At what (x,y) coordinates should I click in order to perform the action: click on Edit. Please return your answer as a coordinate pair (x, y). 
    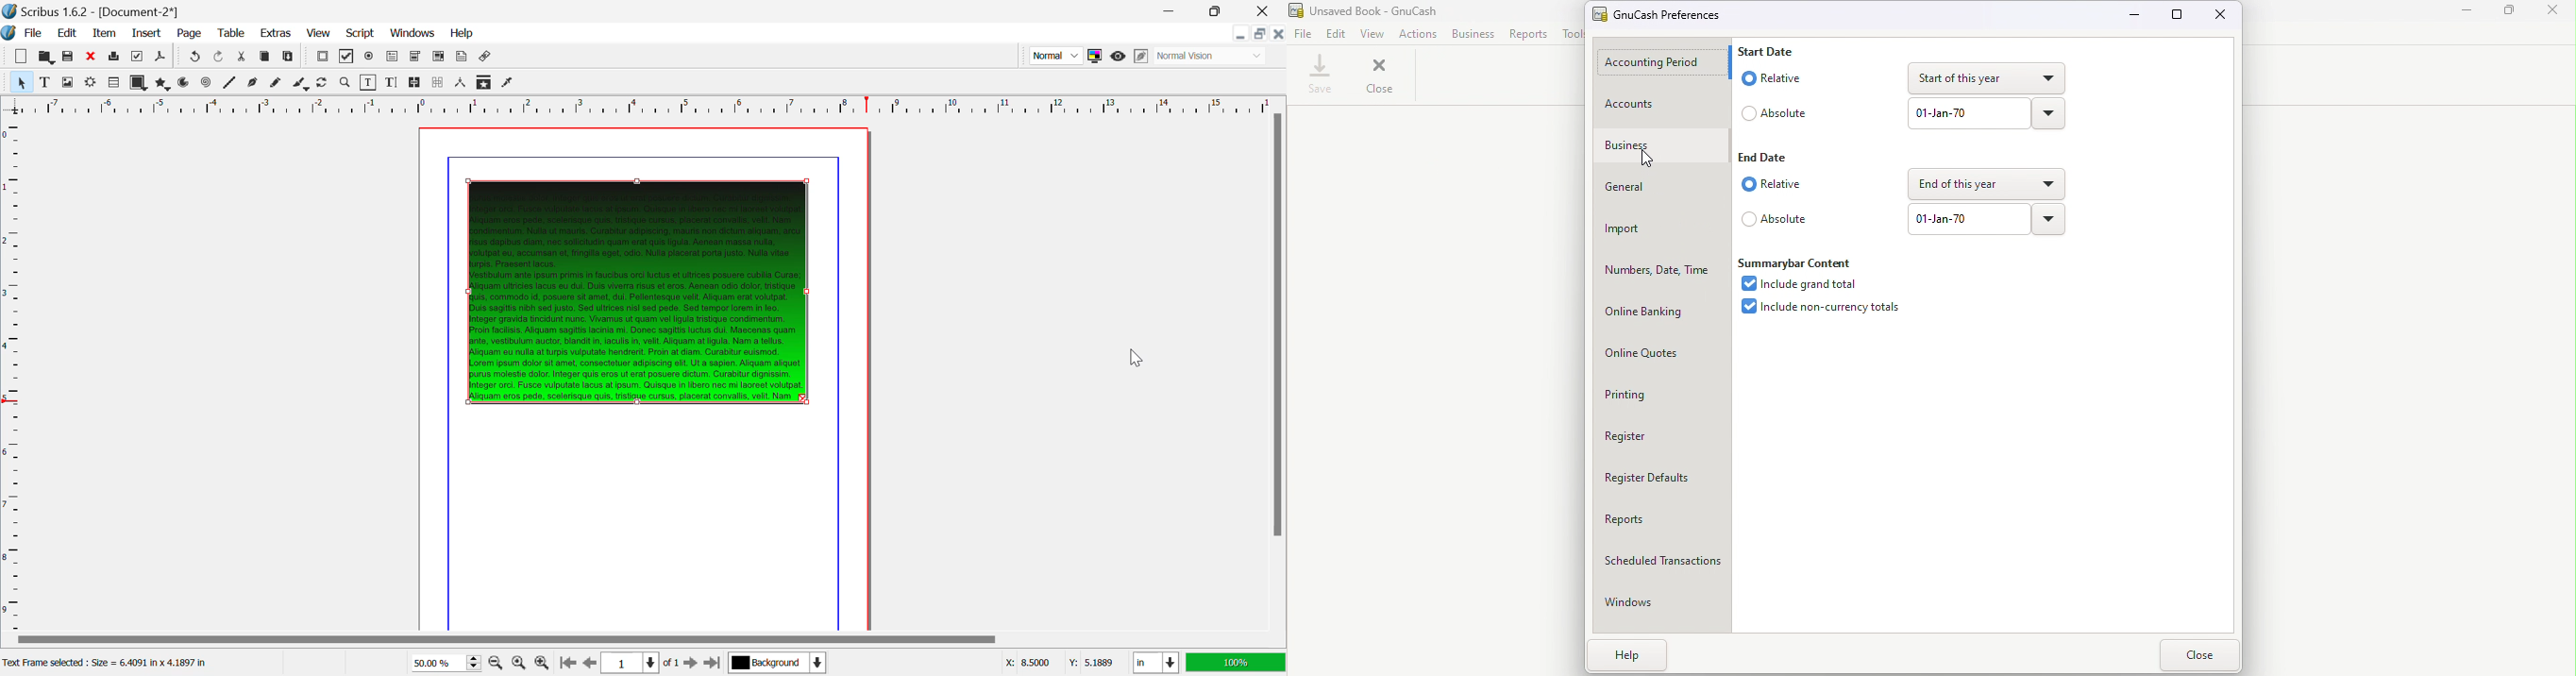
    Looking at the image, I should click on (64, 34).